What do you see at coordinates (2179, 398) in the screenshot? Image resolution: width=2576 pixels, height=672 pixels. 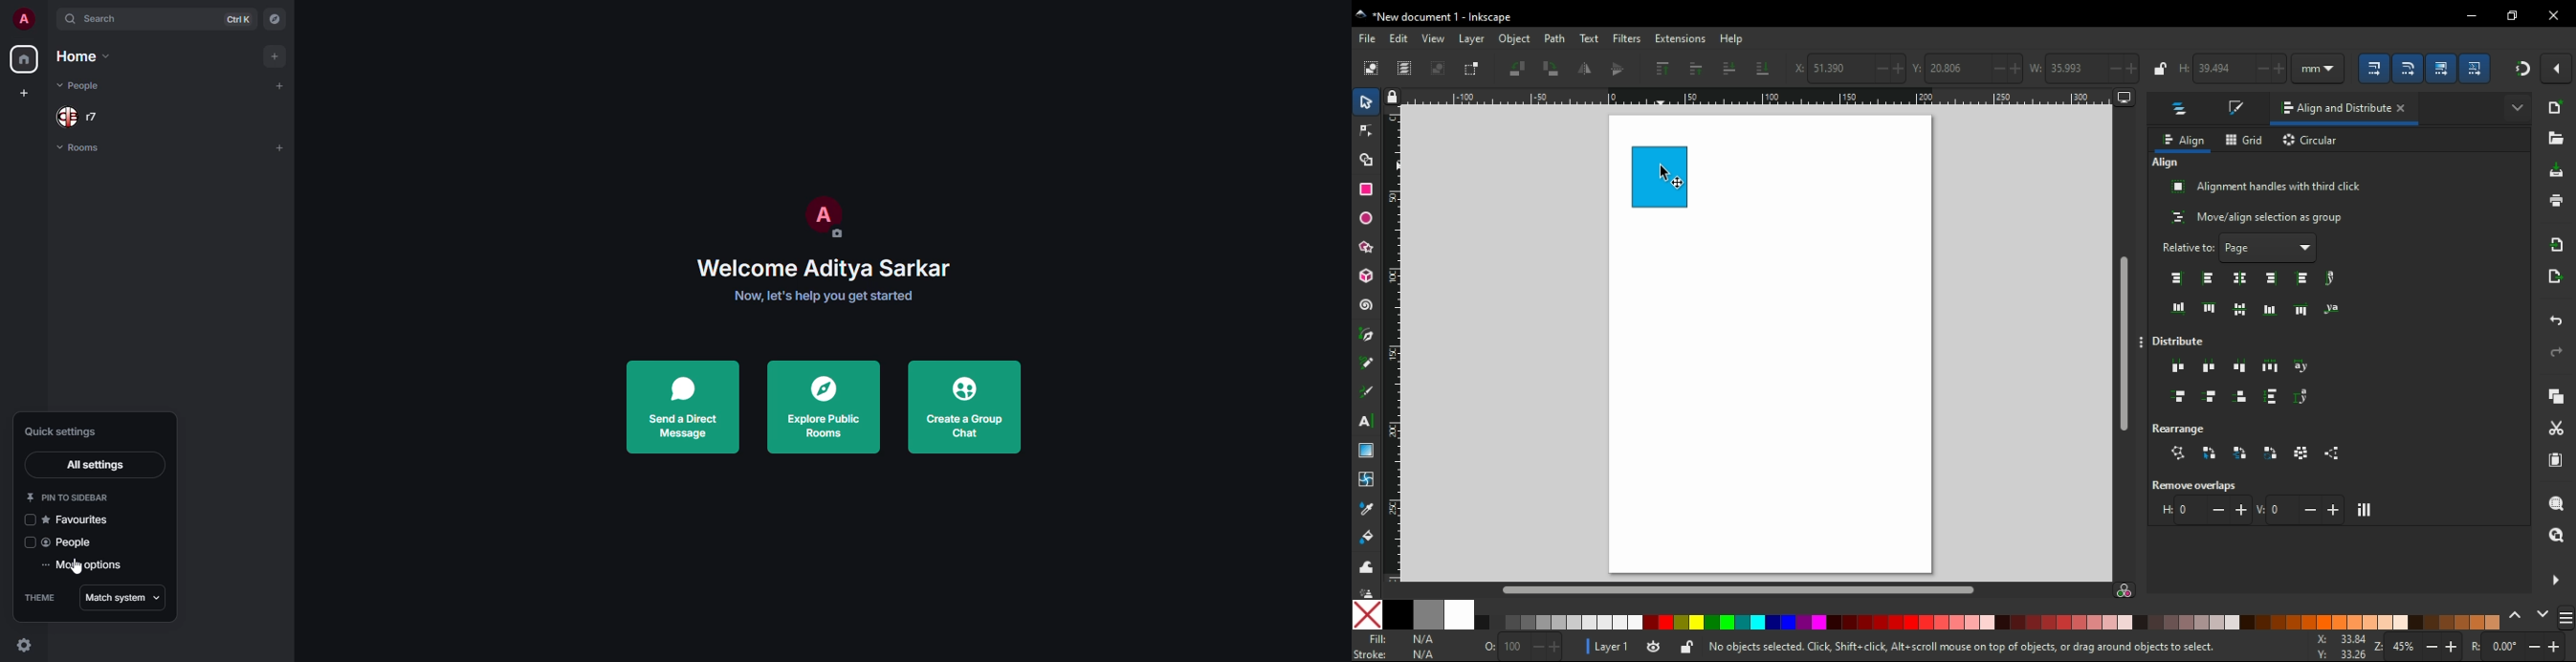 I see `distribute vertically with even spacing between top edges` at bounding box center [2179, 398].